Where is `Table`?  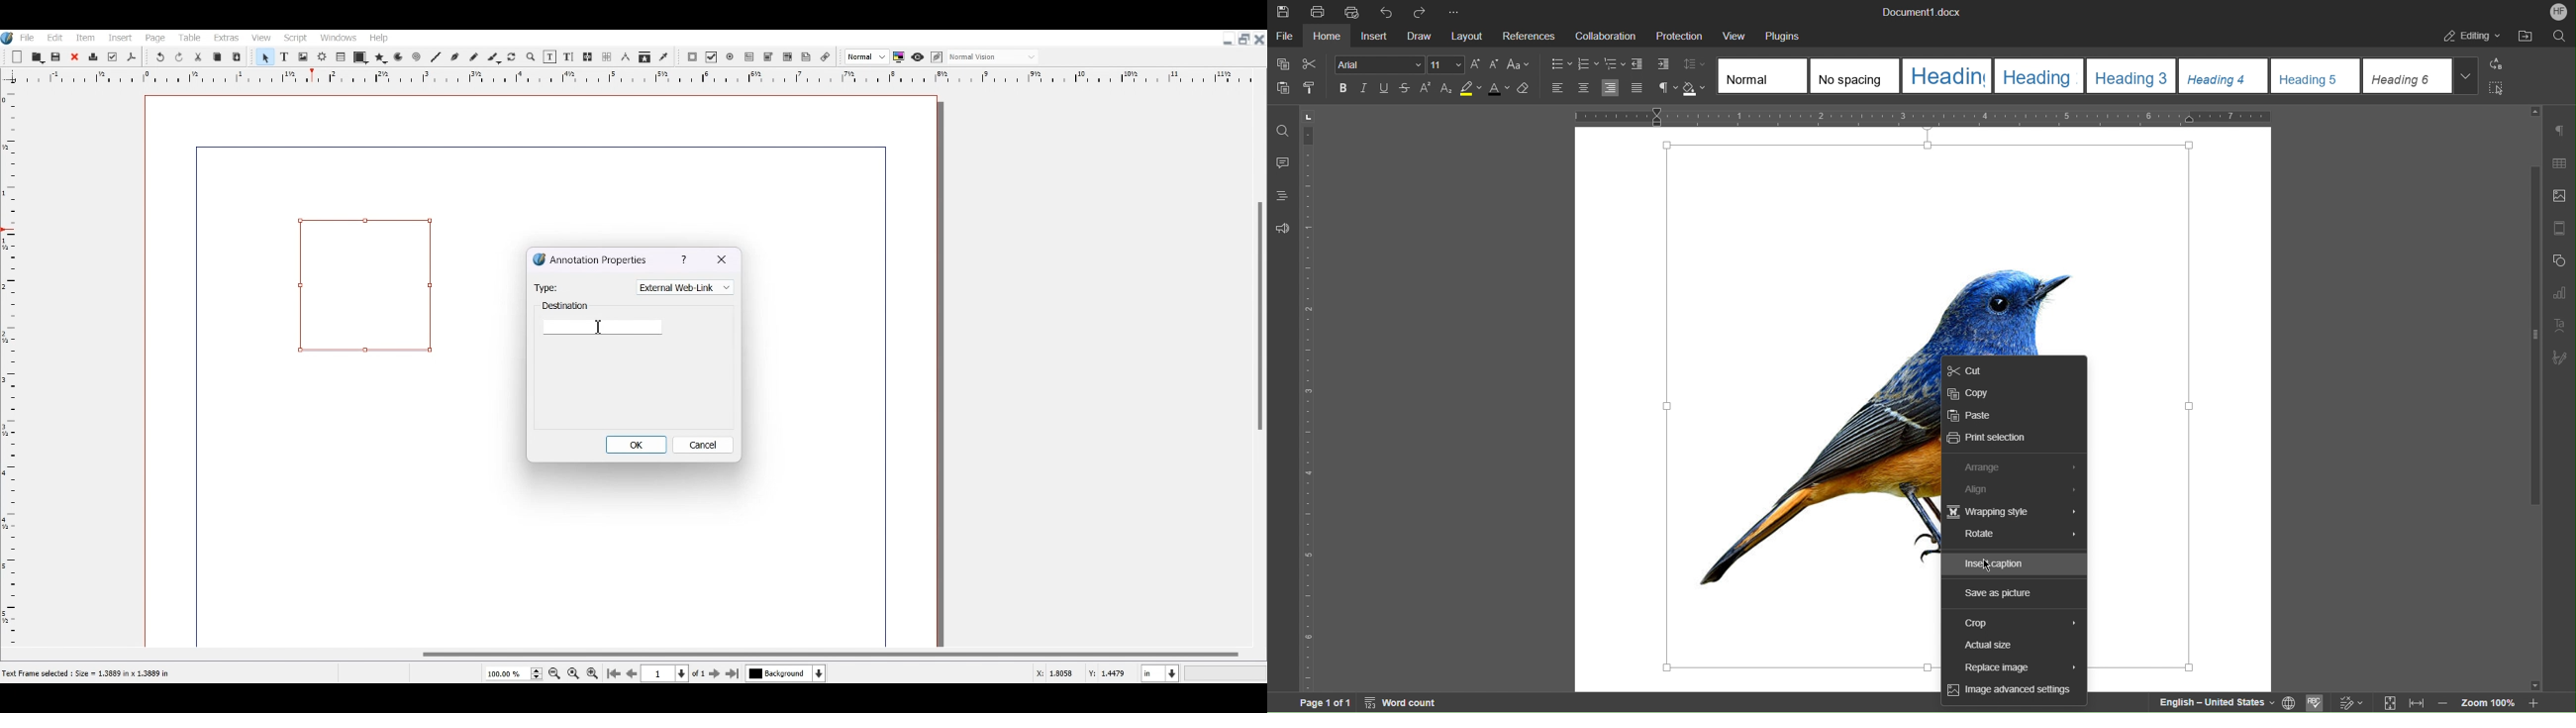
Table is located at coordinates (342, 57).